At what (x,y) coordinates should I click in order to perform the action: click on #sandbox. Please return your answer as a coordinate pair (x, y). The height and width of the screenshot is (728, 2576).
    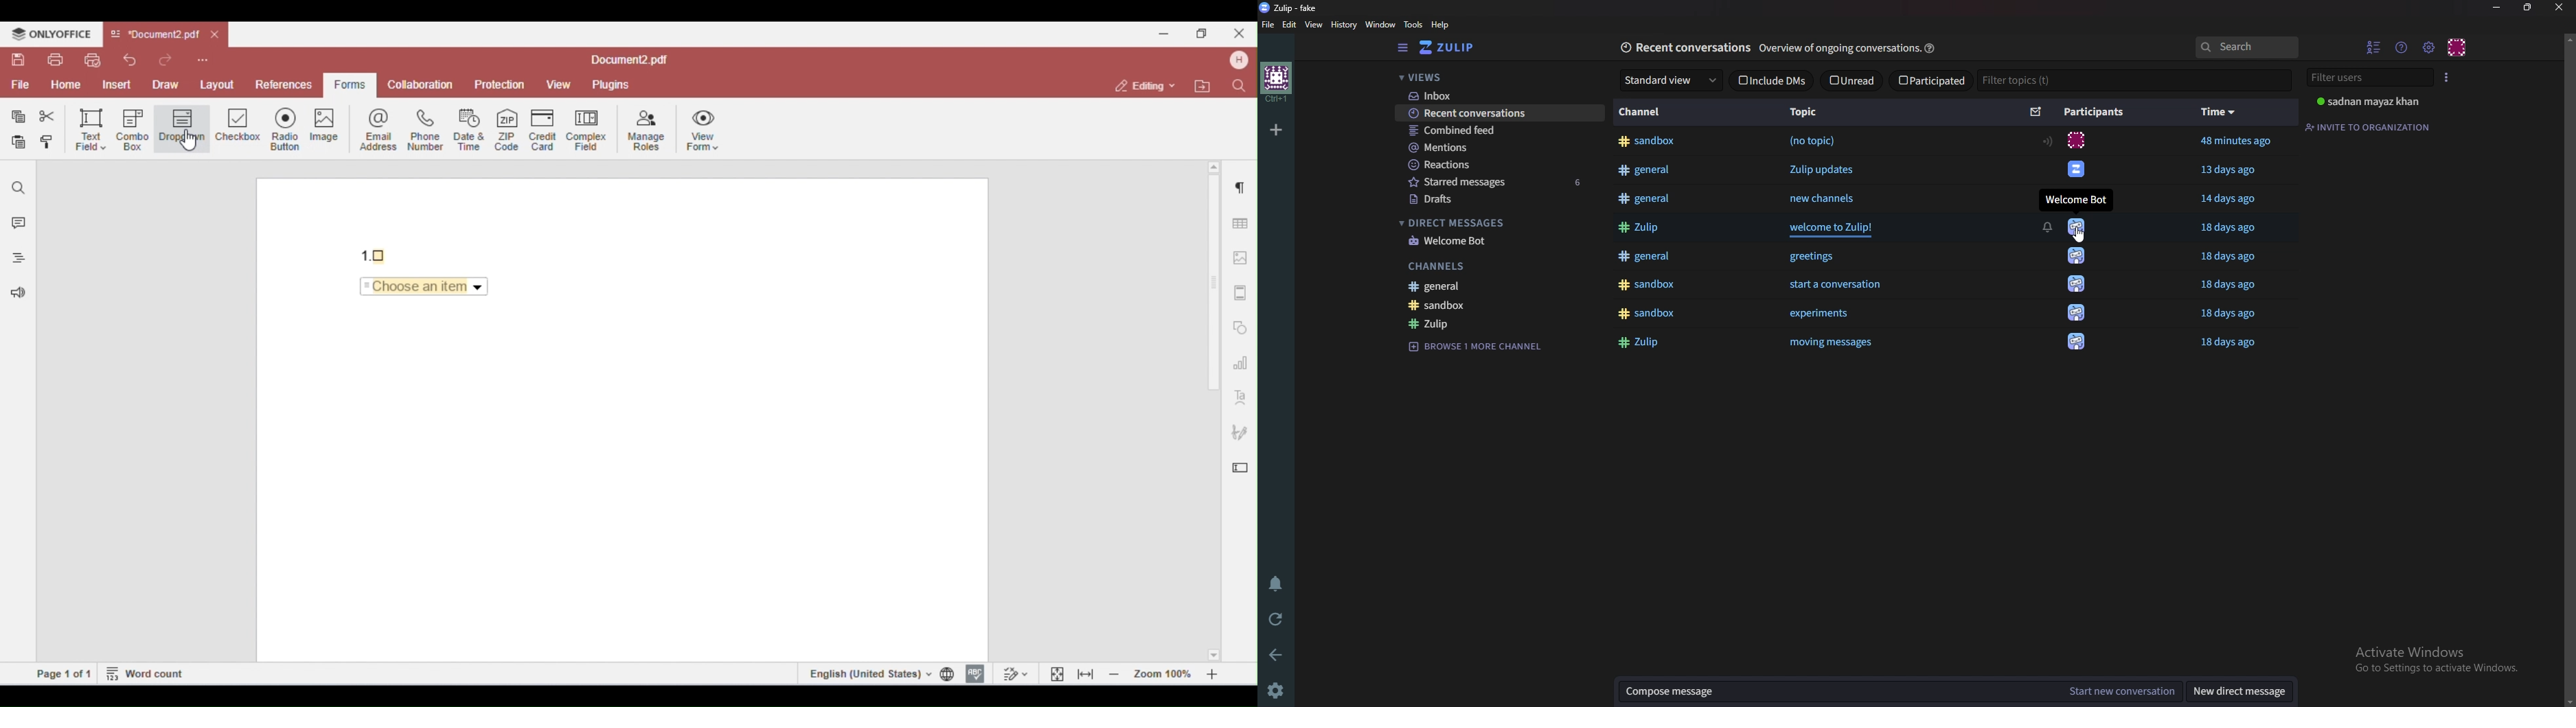
    Looking at the image, I should click on (1647, 283).